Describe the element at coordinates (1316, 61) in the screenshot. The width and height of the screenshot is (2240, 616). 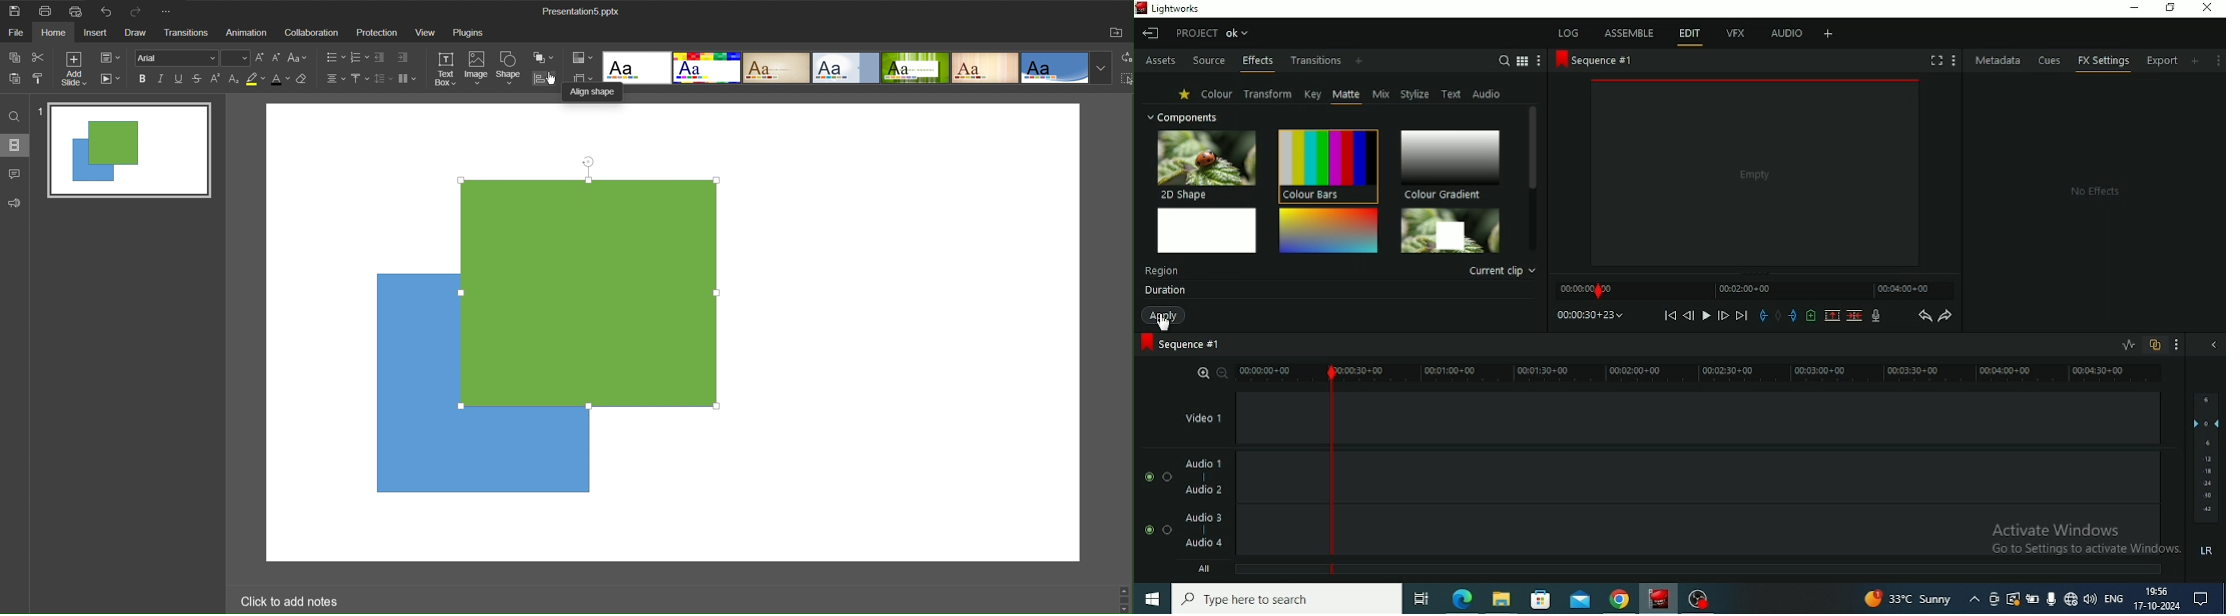
I see `Transitions` at that location.